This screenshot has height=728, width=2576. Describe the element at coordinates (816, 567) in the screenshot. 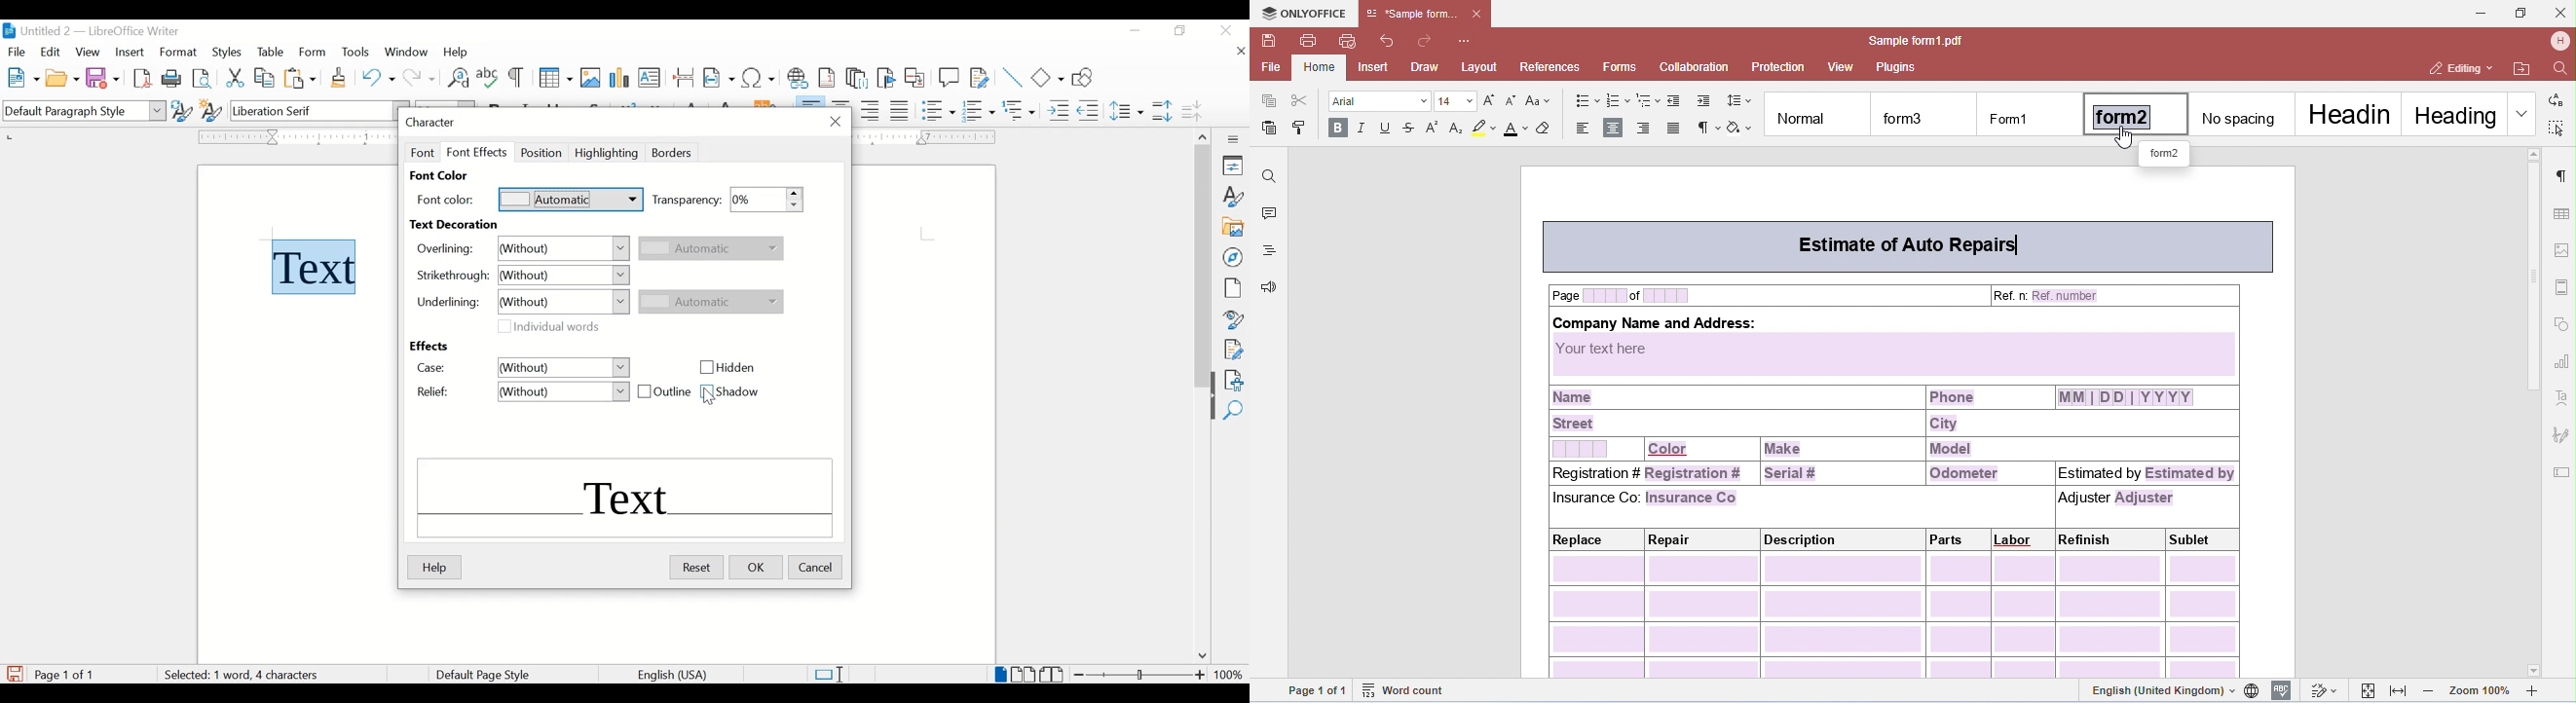

I see `cancel` at that location.